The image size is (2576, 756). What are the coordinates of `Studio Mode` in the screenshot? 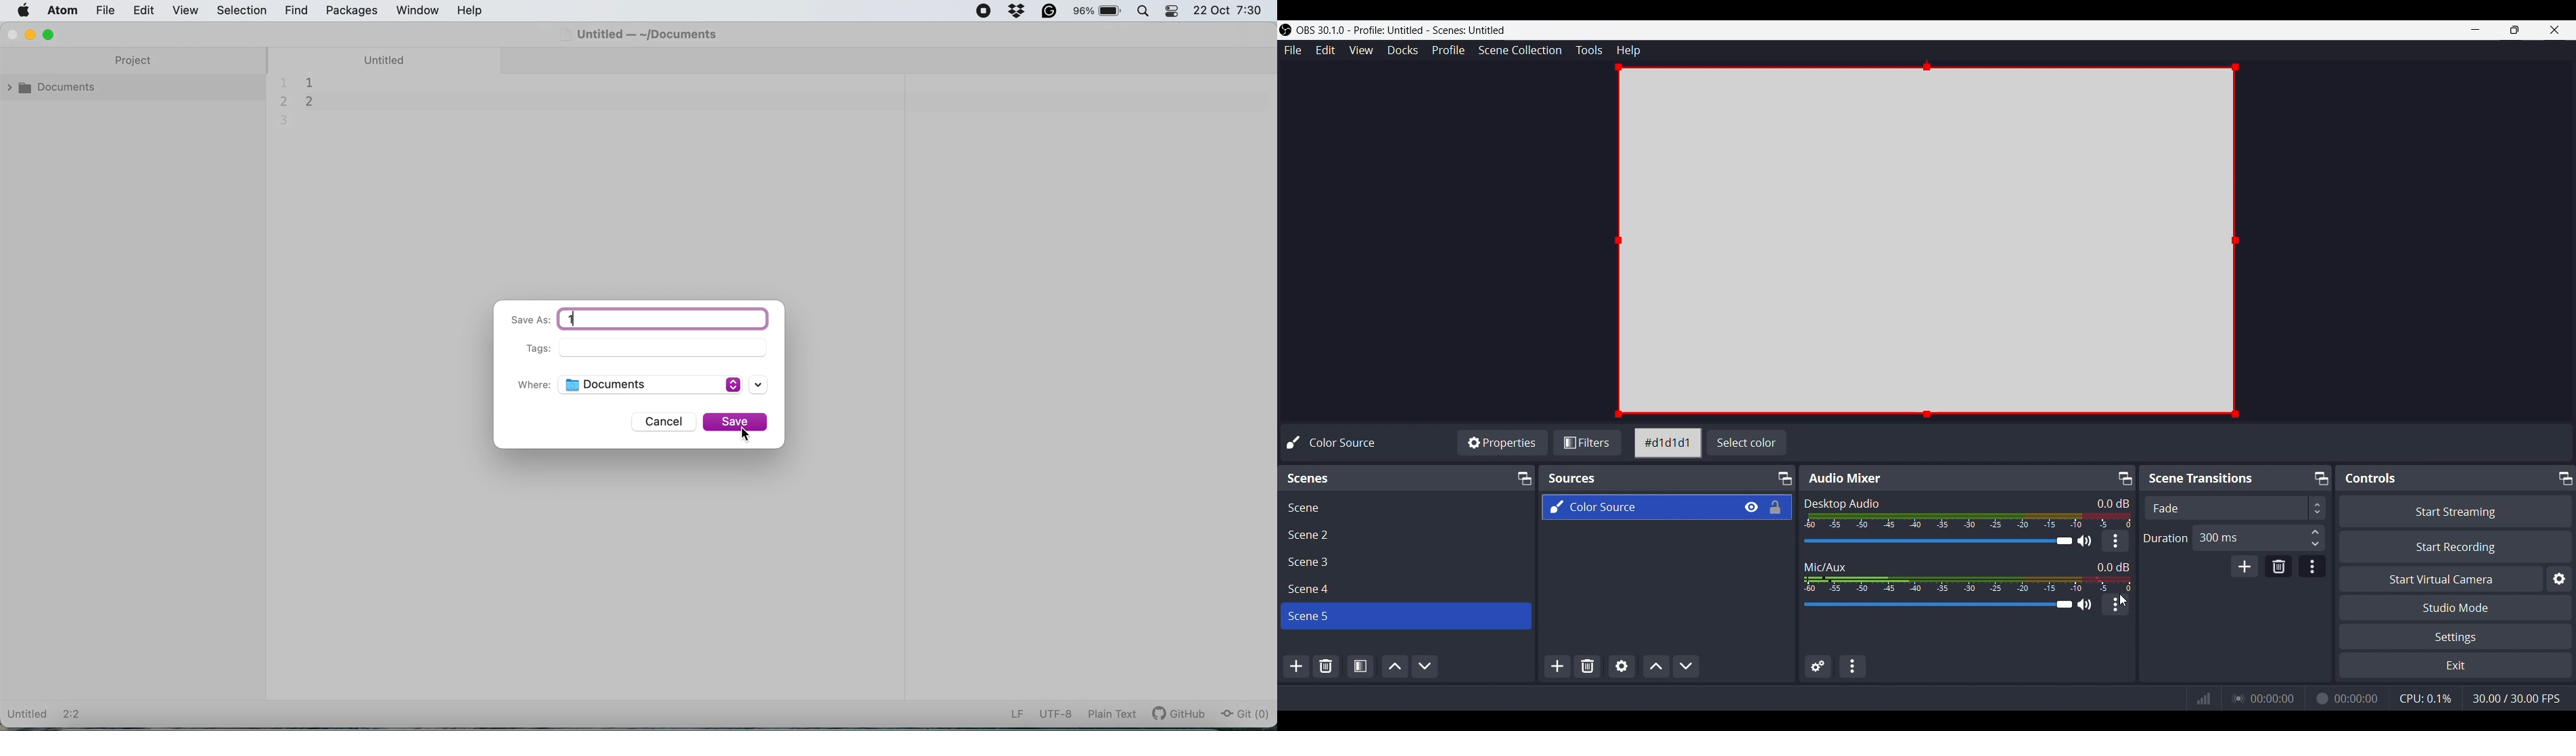 It's located at (2456, 607).